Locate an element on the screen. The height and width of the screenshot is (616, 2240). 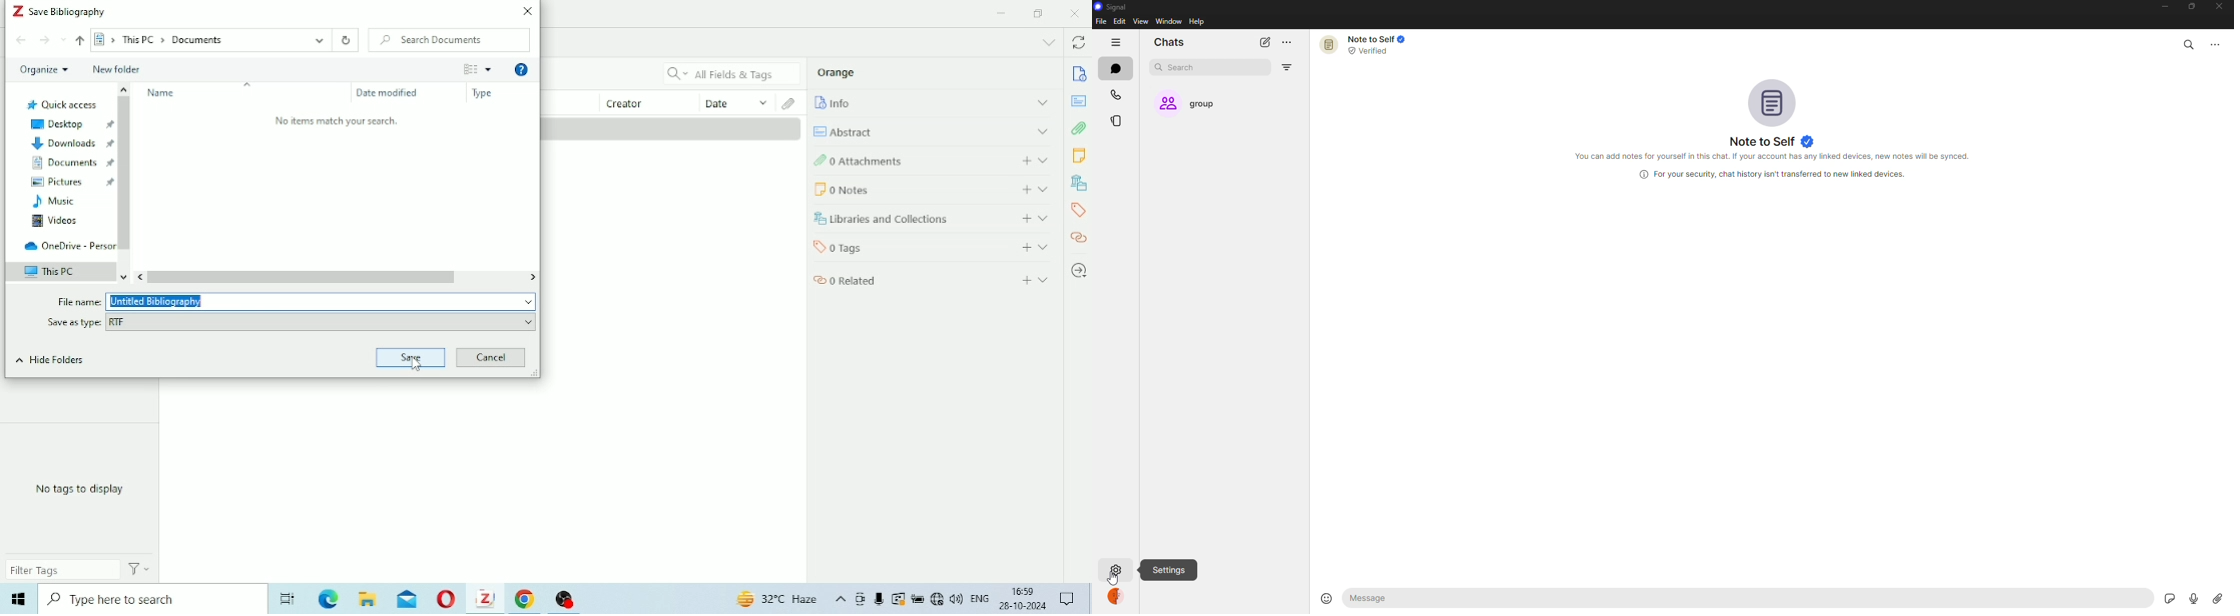
Up to "This PC" is located at coordinates (81, 40).